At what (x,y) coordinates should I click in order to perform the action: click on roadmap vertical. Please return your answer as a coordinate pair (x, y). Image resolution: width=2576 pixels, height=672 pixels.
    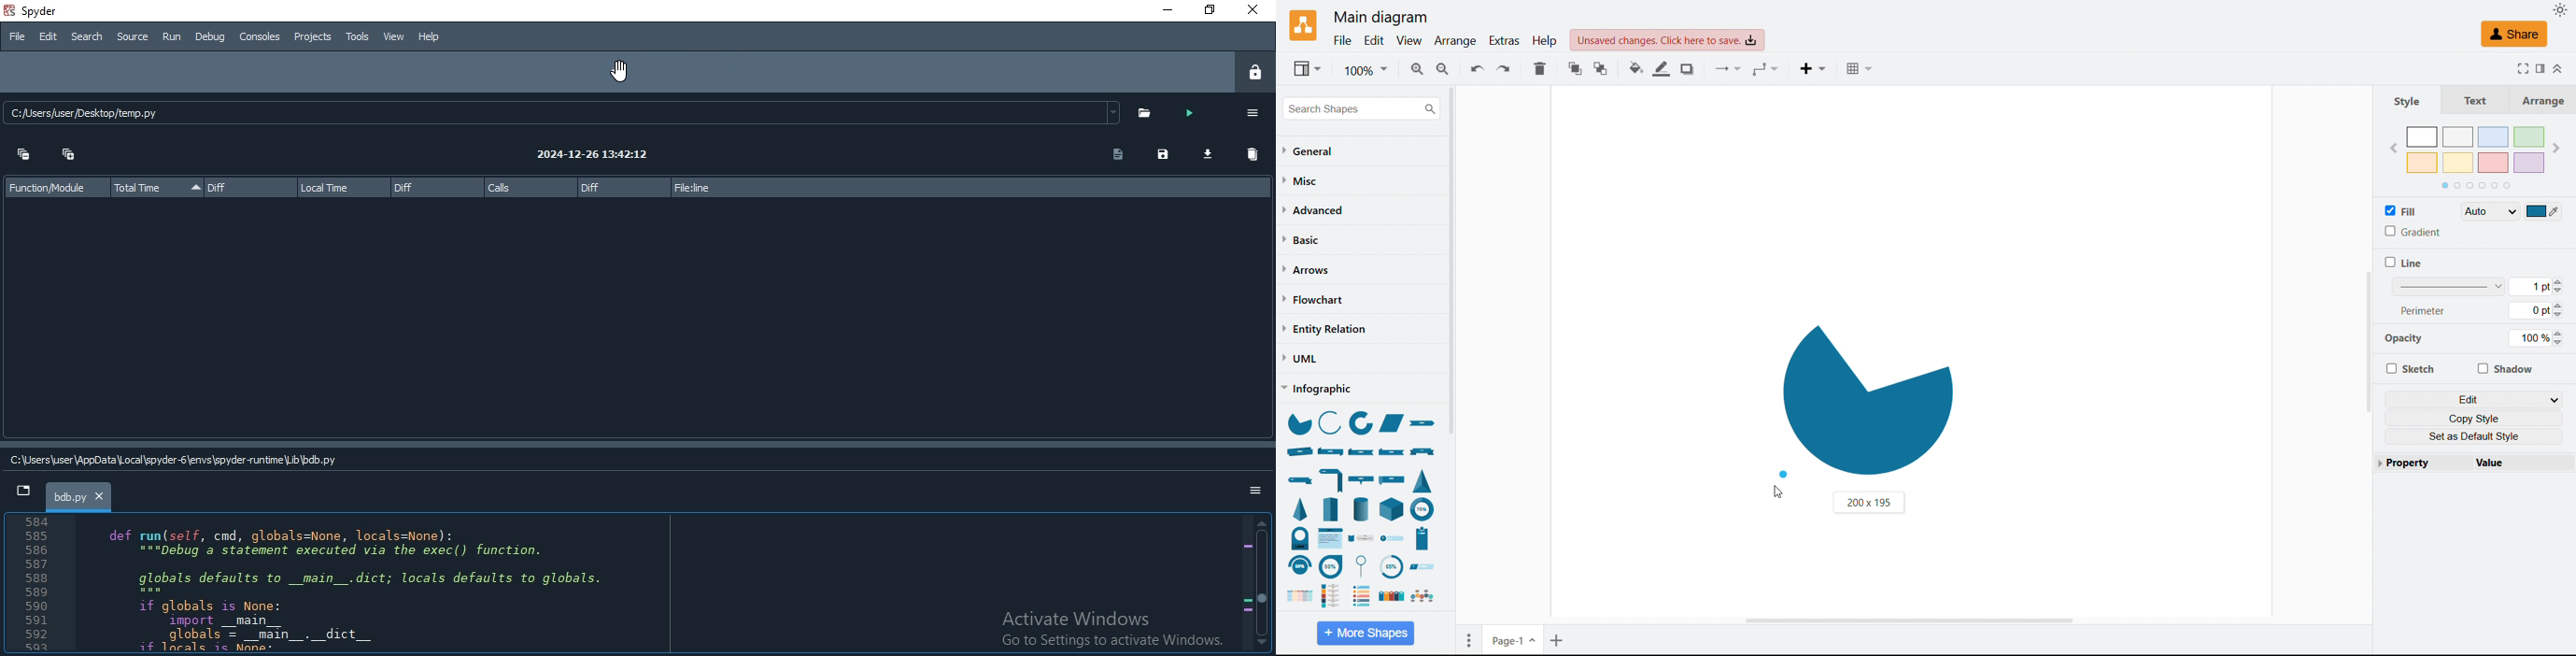
    Looking at the image, I should click on (1362, 539).